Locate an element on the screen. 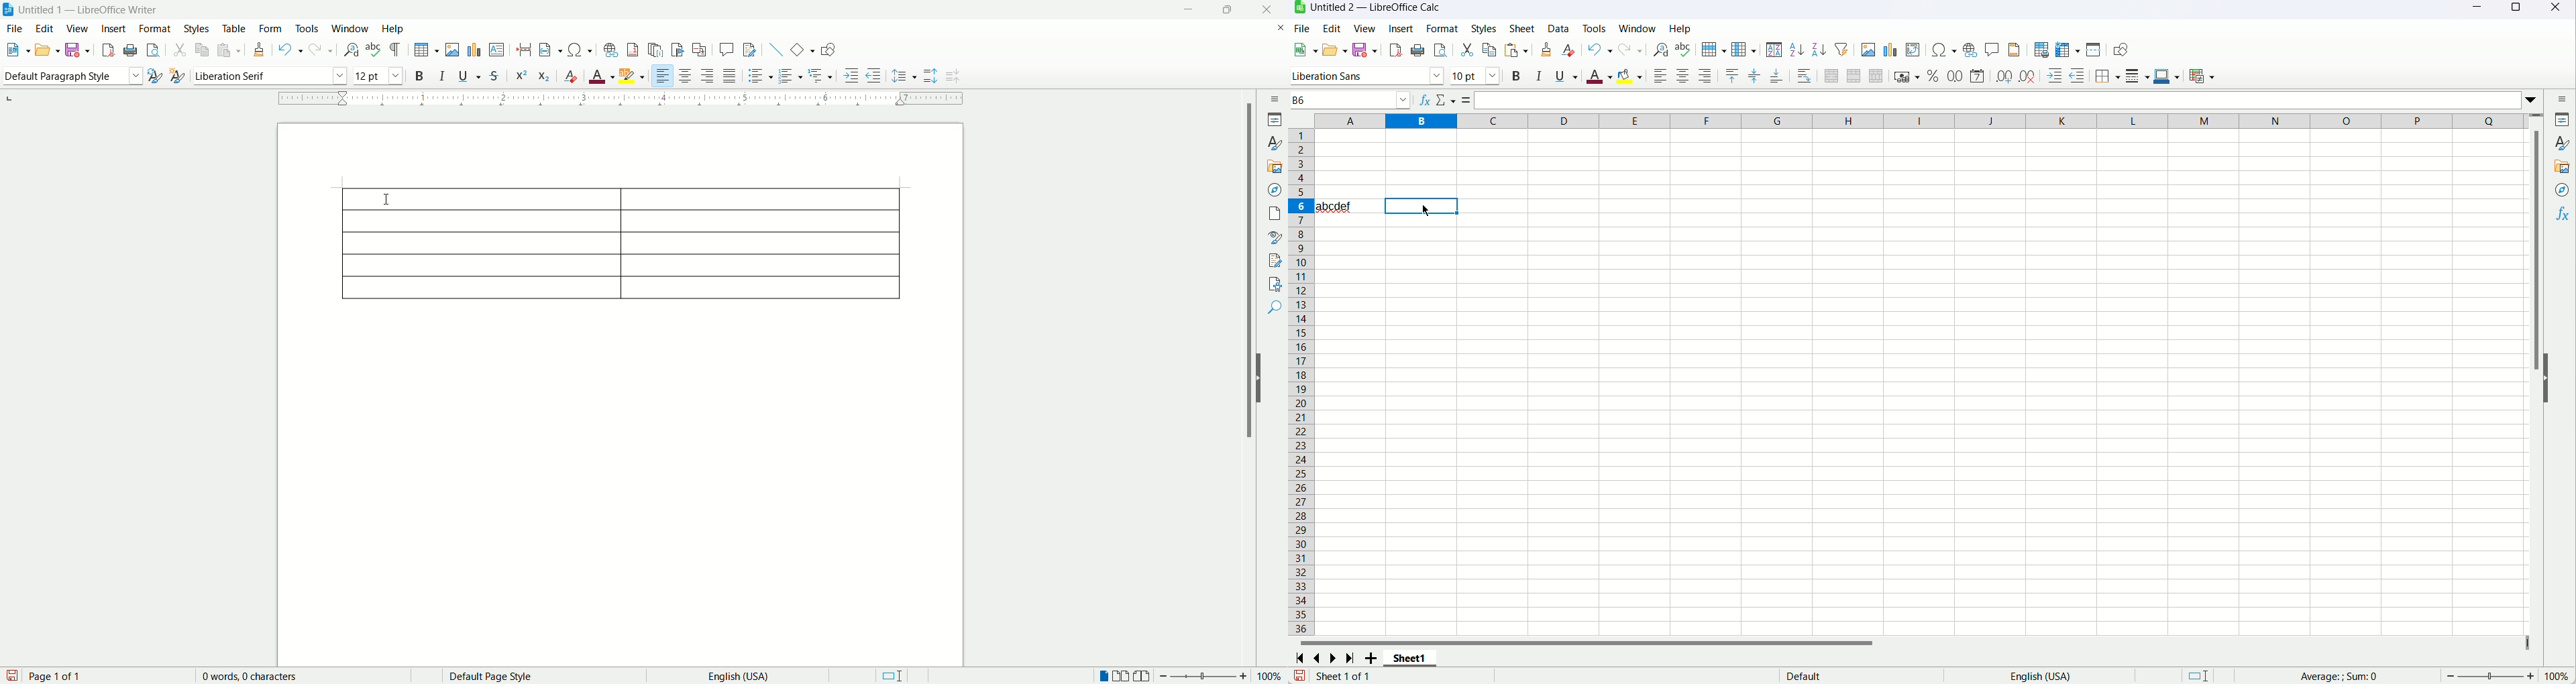 This screenshot has width=2576, height=700. navigator is located at coordinates (2561, 191).